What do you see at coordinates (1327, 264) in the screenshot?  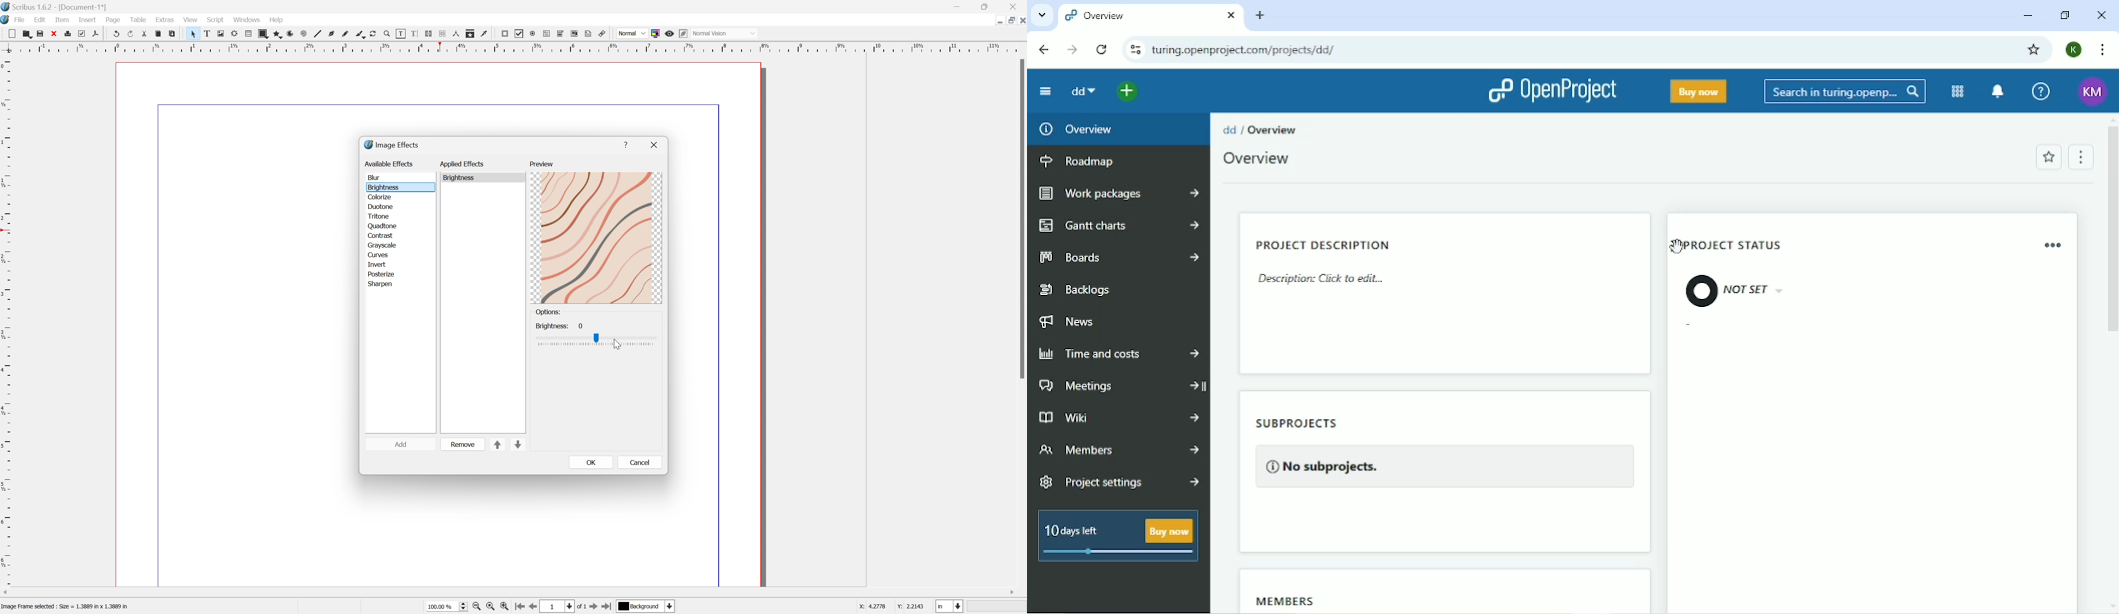 I see `Project description` at bounding box center [1327, 264].